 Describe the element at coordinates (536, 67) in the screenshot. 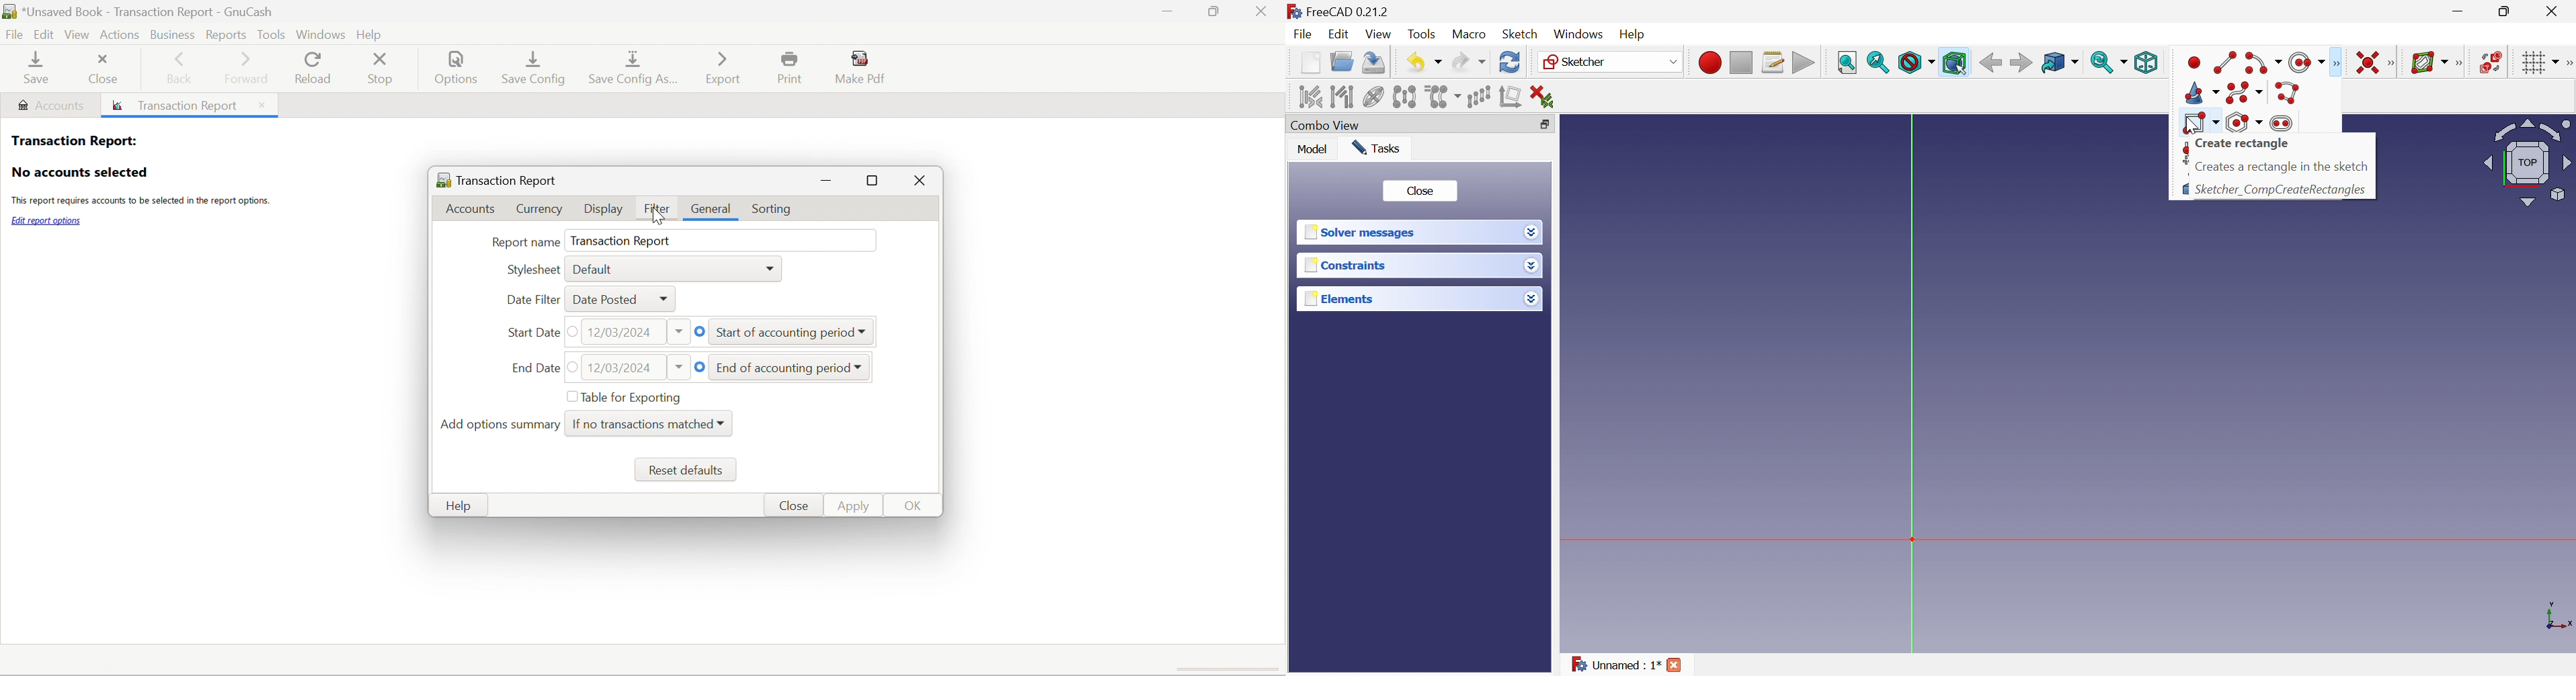

I see `Save Config` at that location.